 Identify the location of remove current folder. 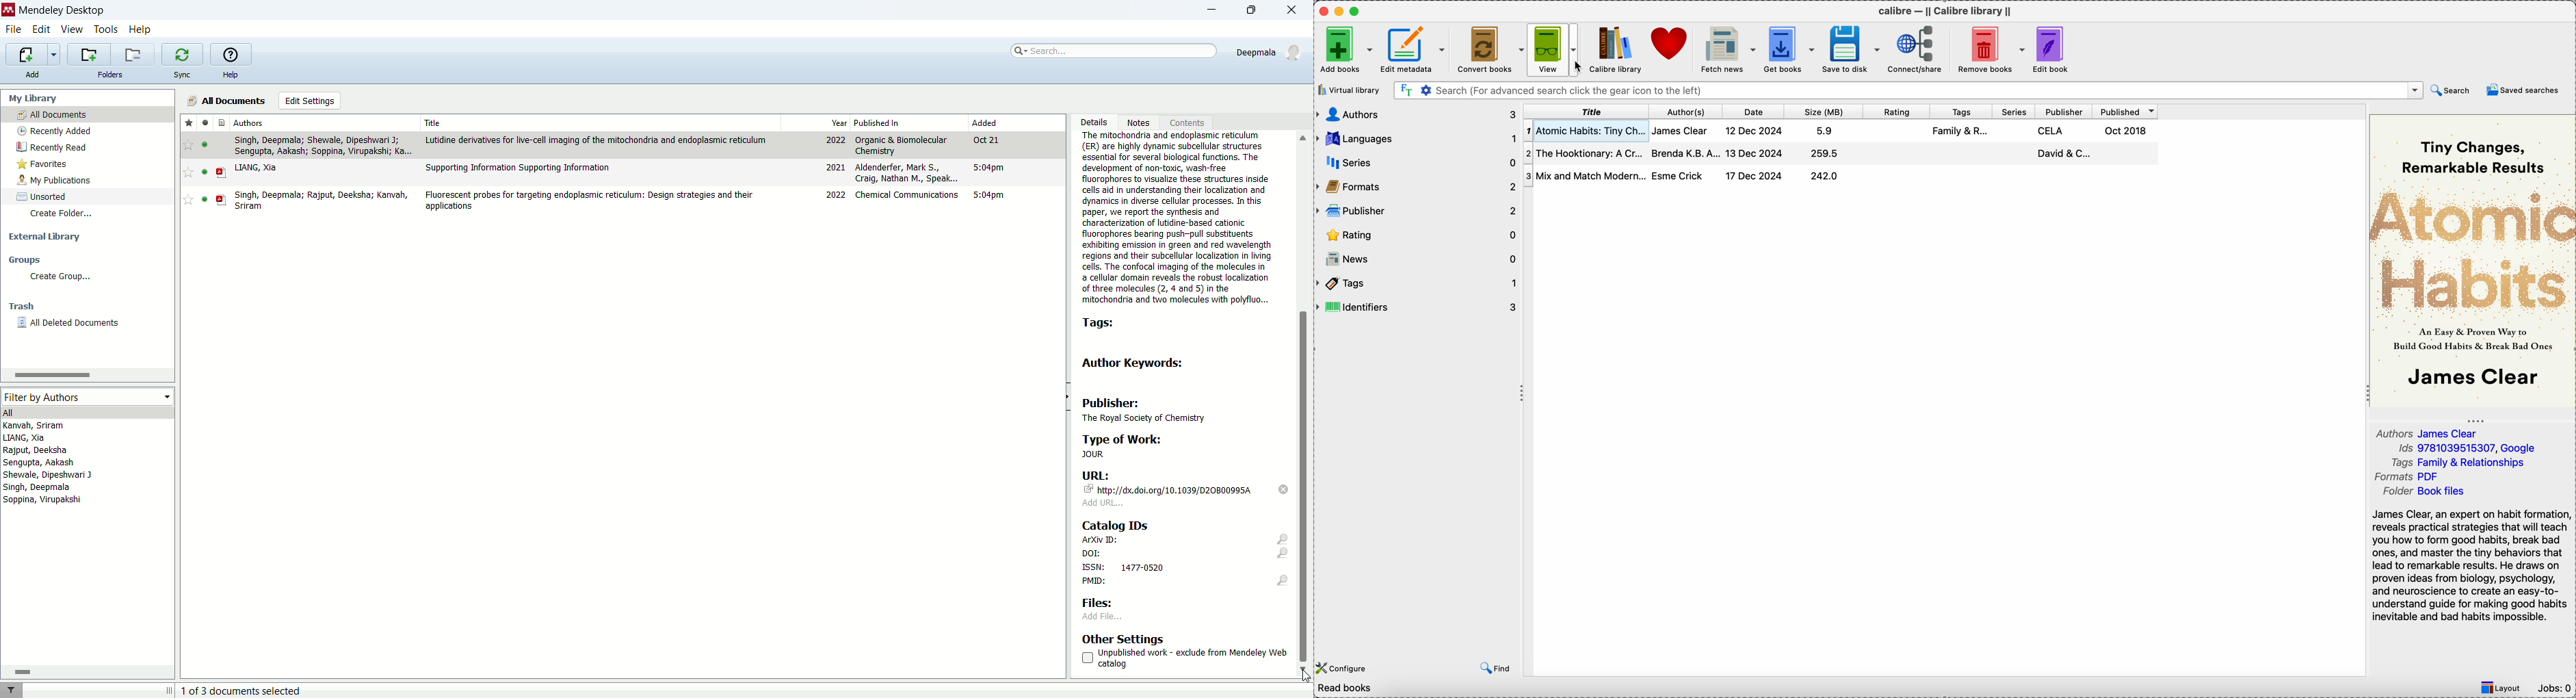
(132, 54).